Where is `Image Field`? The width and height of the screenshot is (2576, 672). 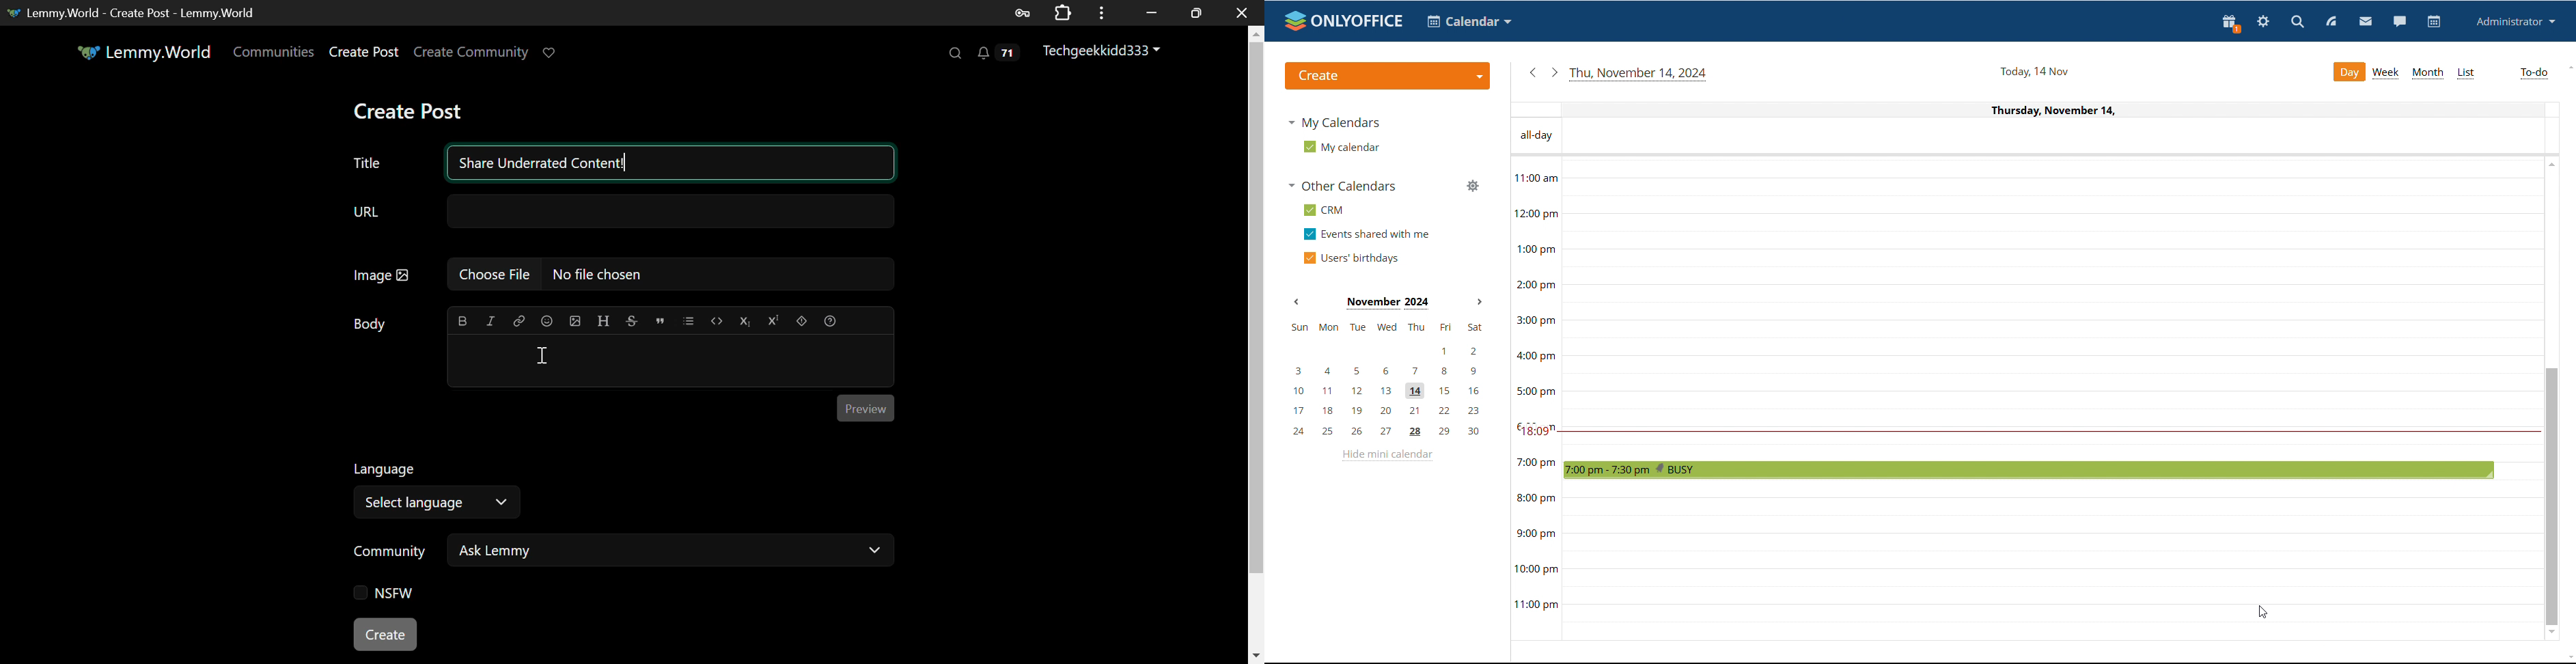
Image Field is located at coordinates (617, 279).